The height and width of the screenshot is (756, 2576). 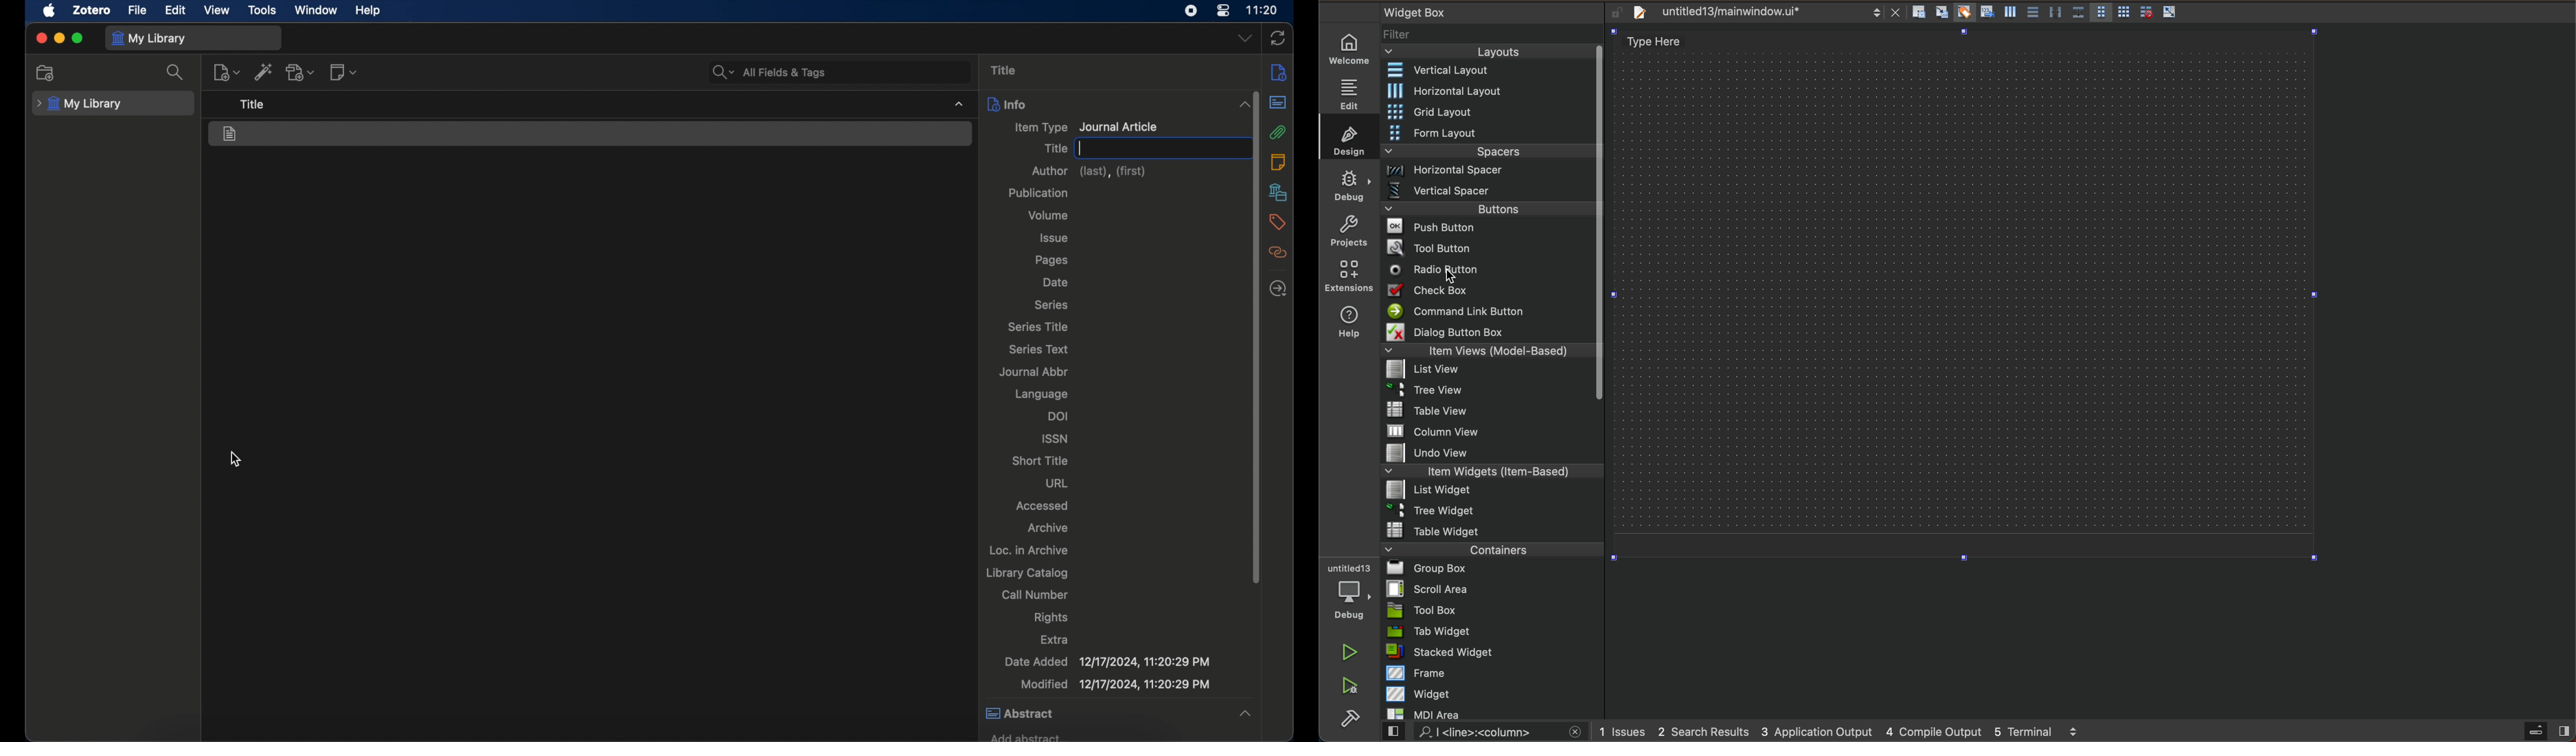 I want to click on , so click(x=2144, y=12).